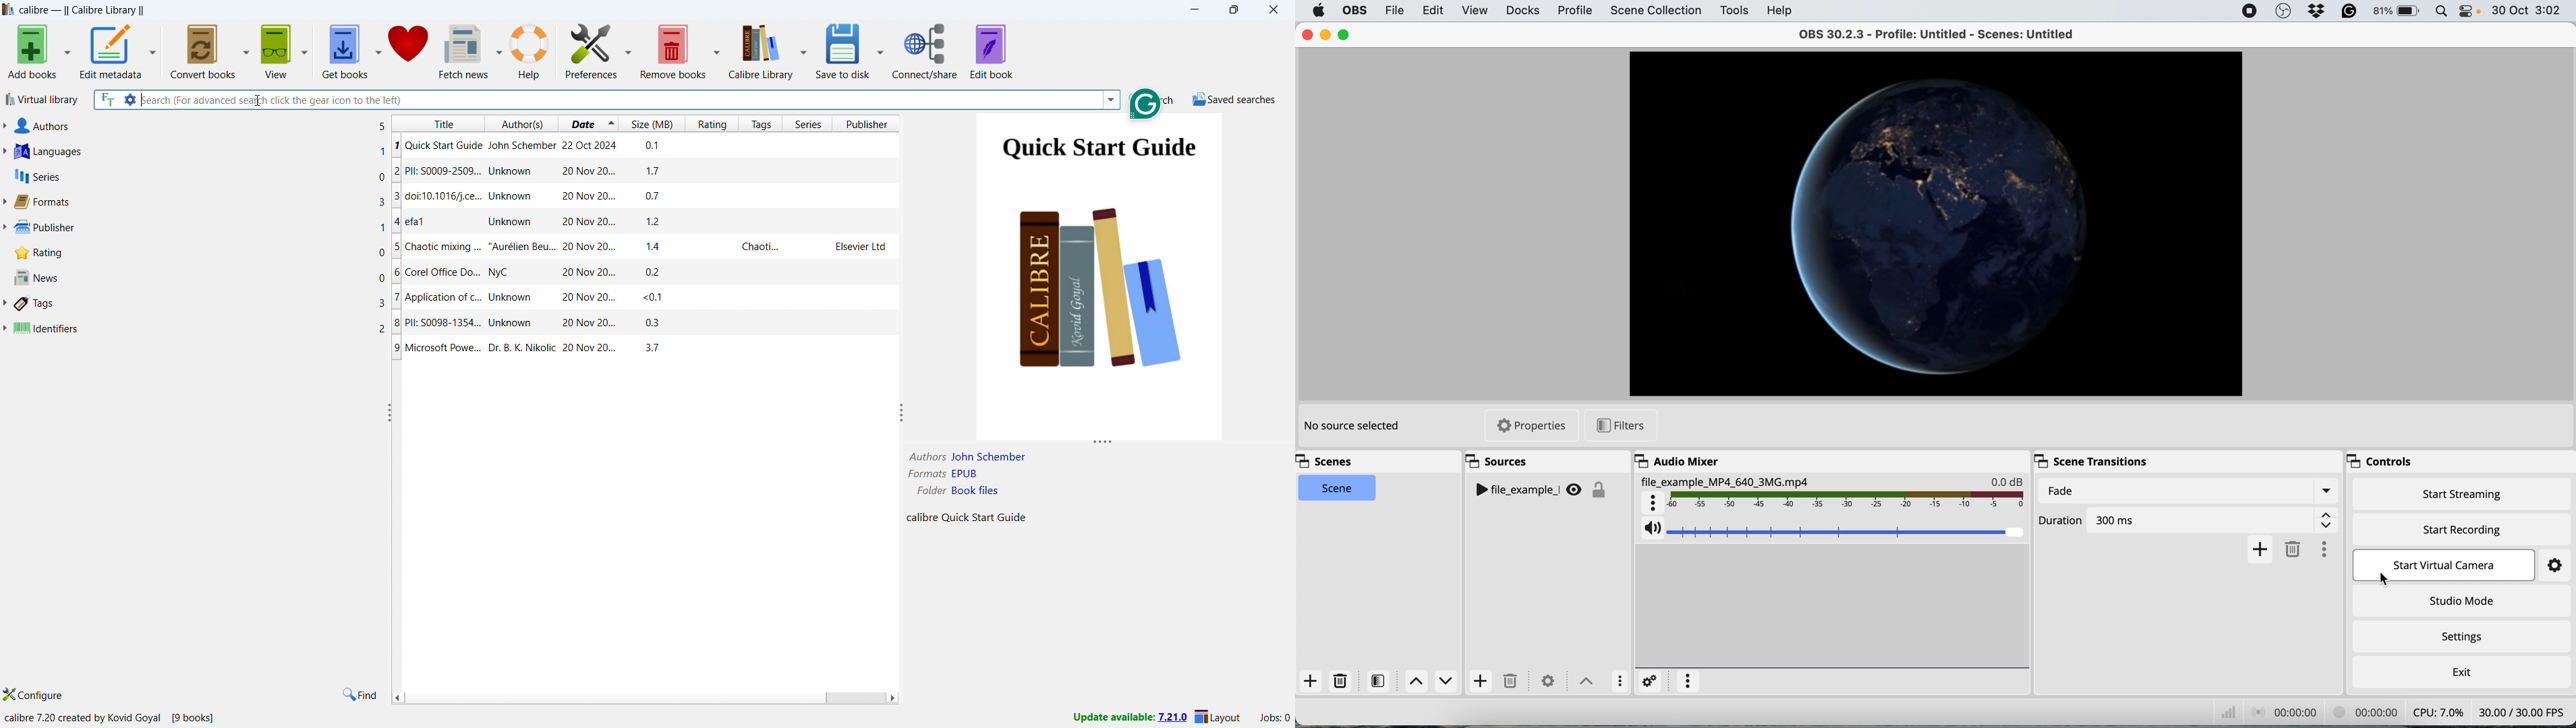 This screenshot has width=2576, height=728. What do you see at coordinates (200, 252) in the screenshot?
I see `rating` at bounding box center [200, 252].